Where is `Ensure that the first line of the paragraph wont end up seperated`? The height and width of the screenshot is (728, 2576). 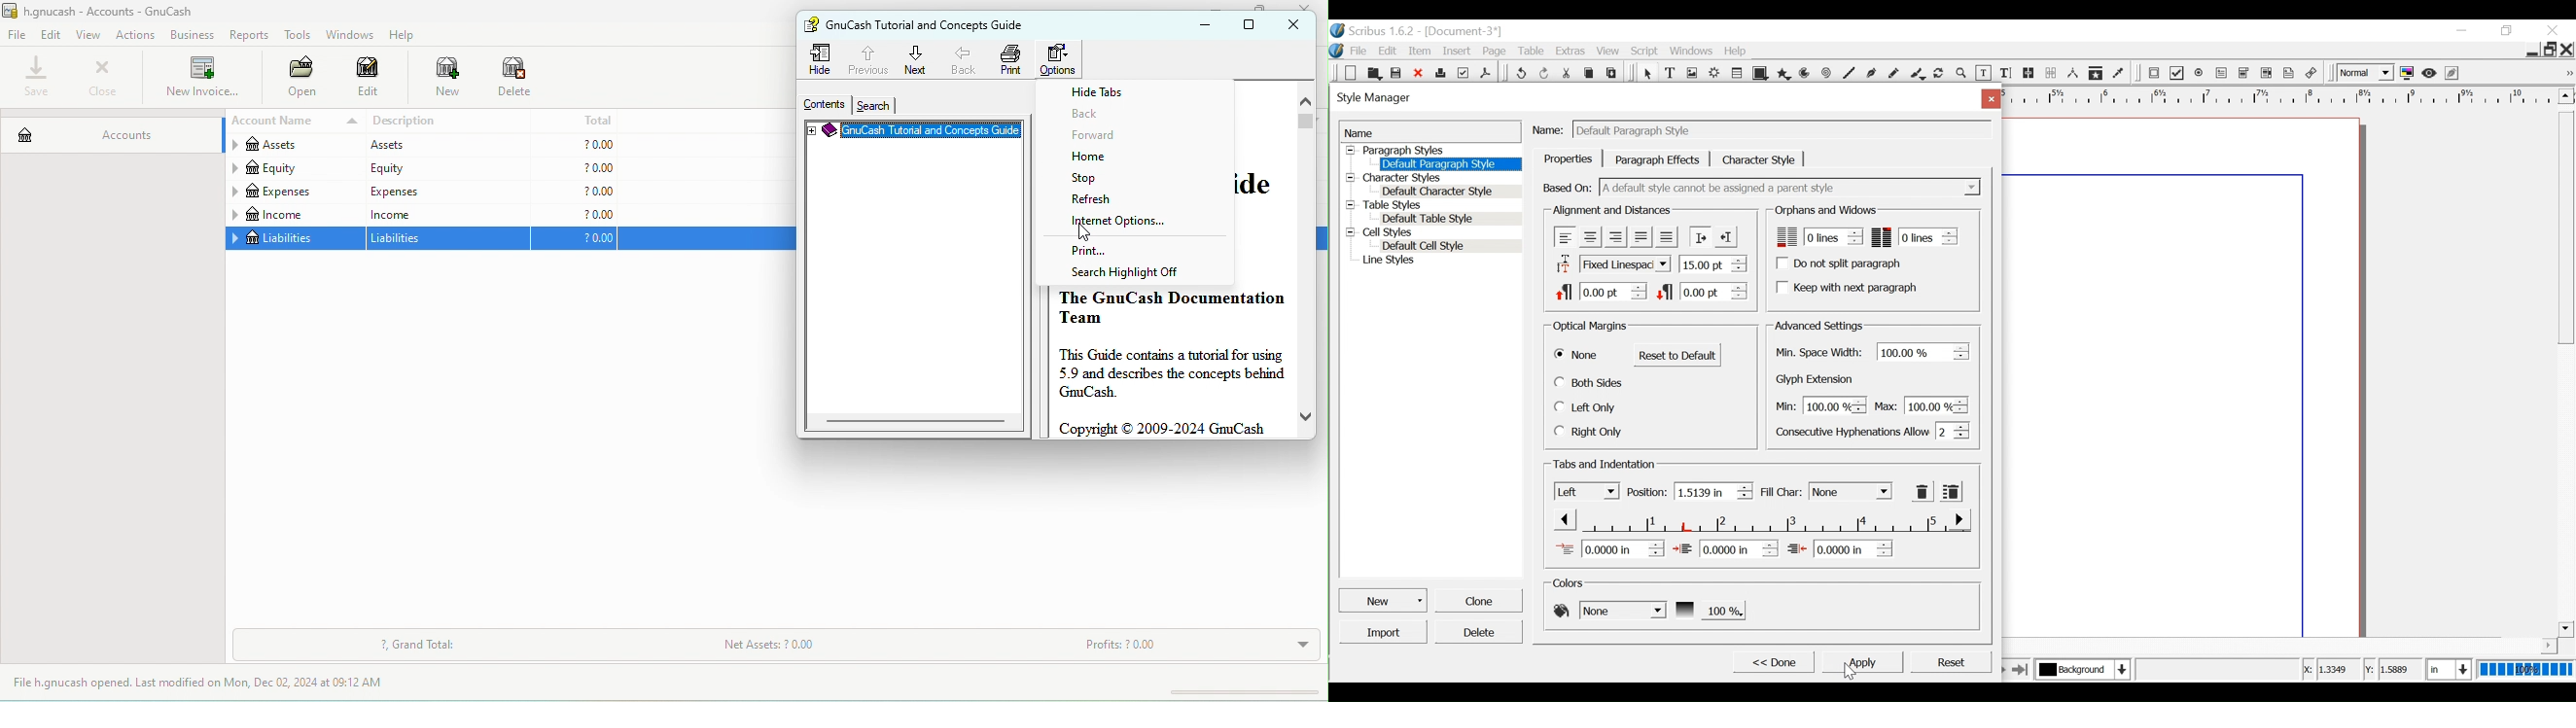 Ensure that the first line of the paragraph wont end up seperated is located at coordinates (1817, 237).